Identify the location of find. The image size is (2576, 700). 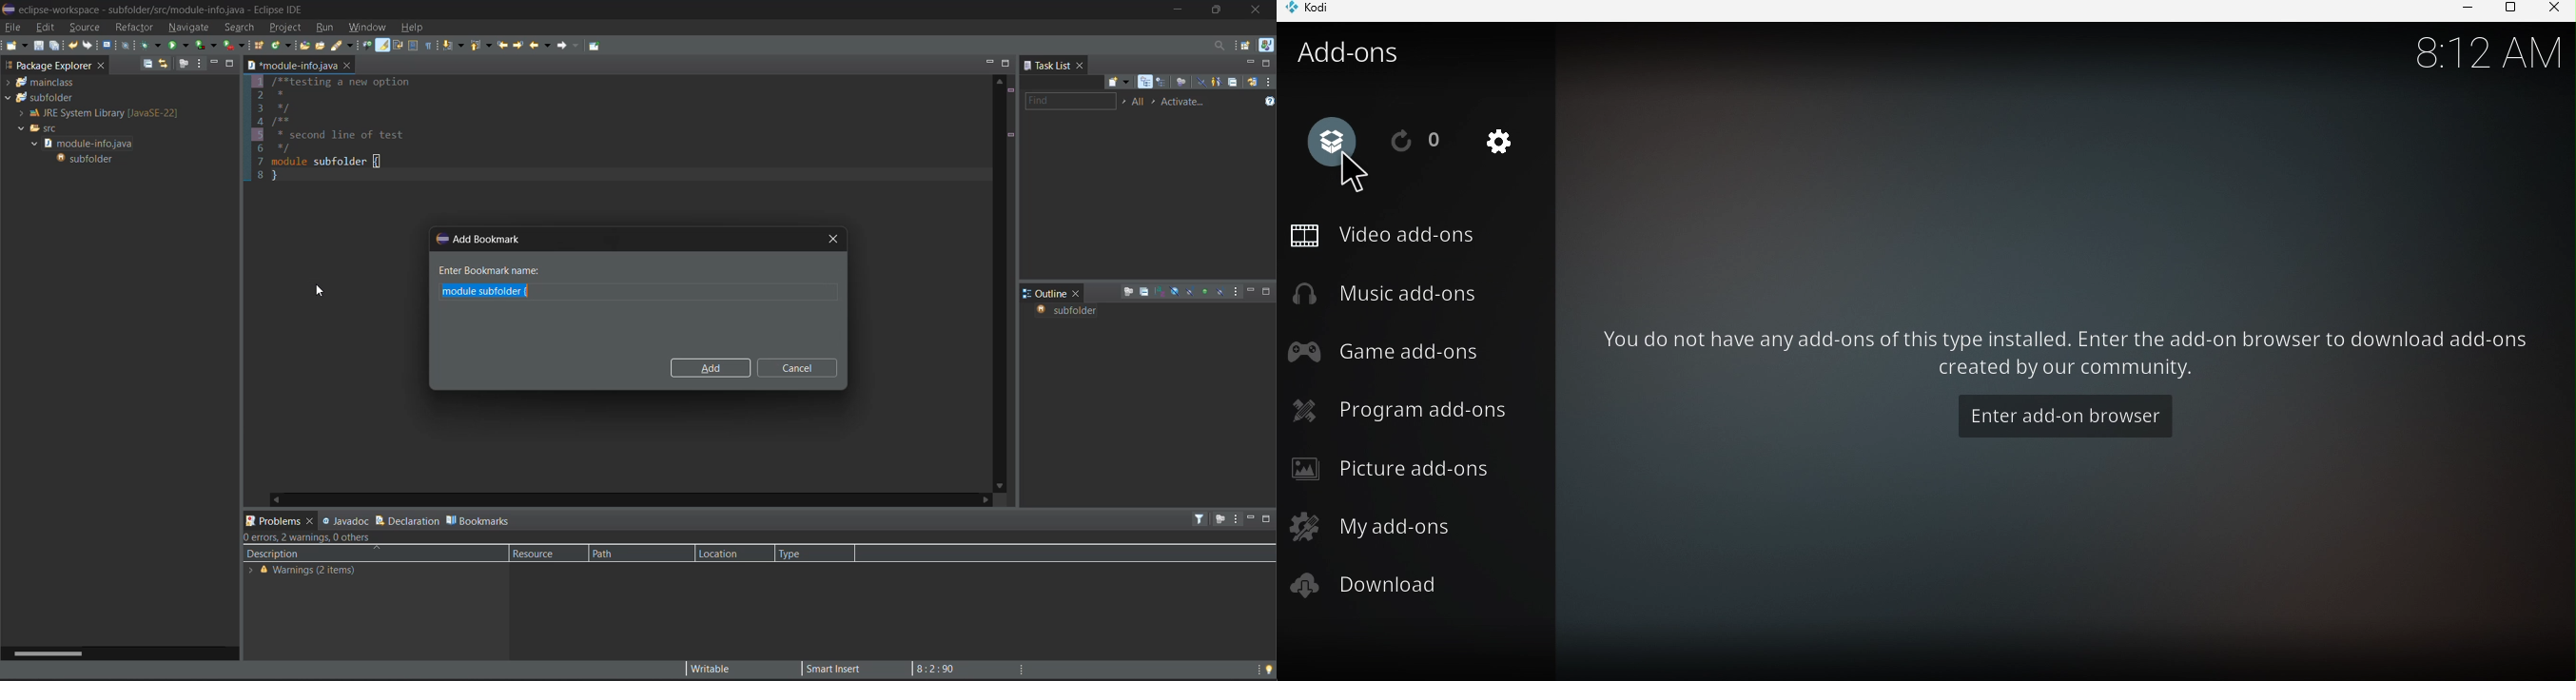
(1068, 102).